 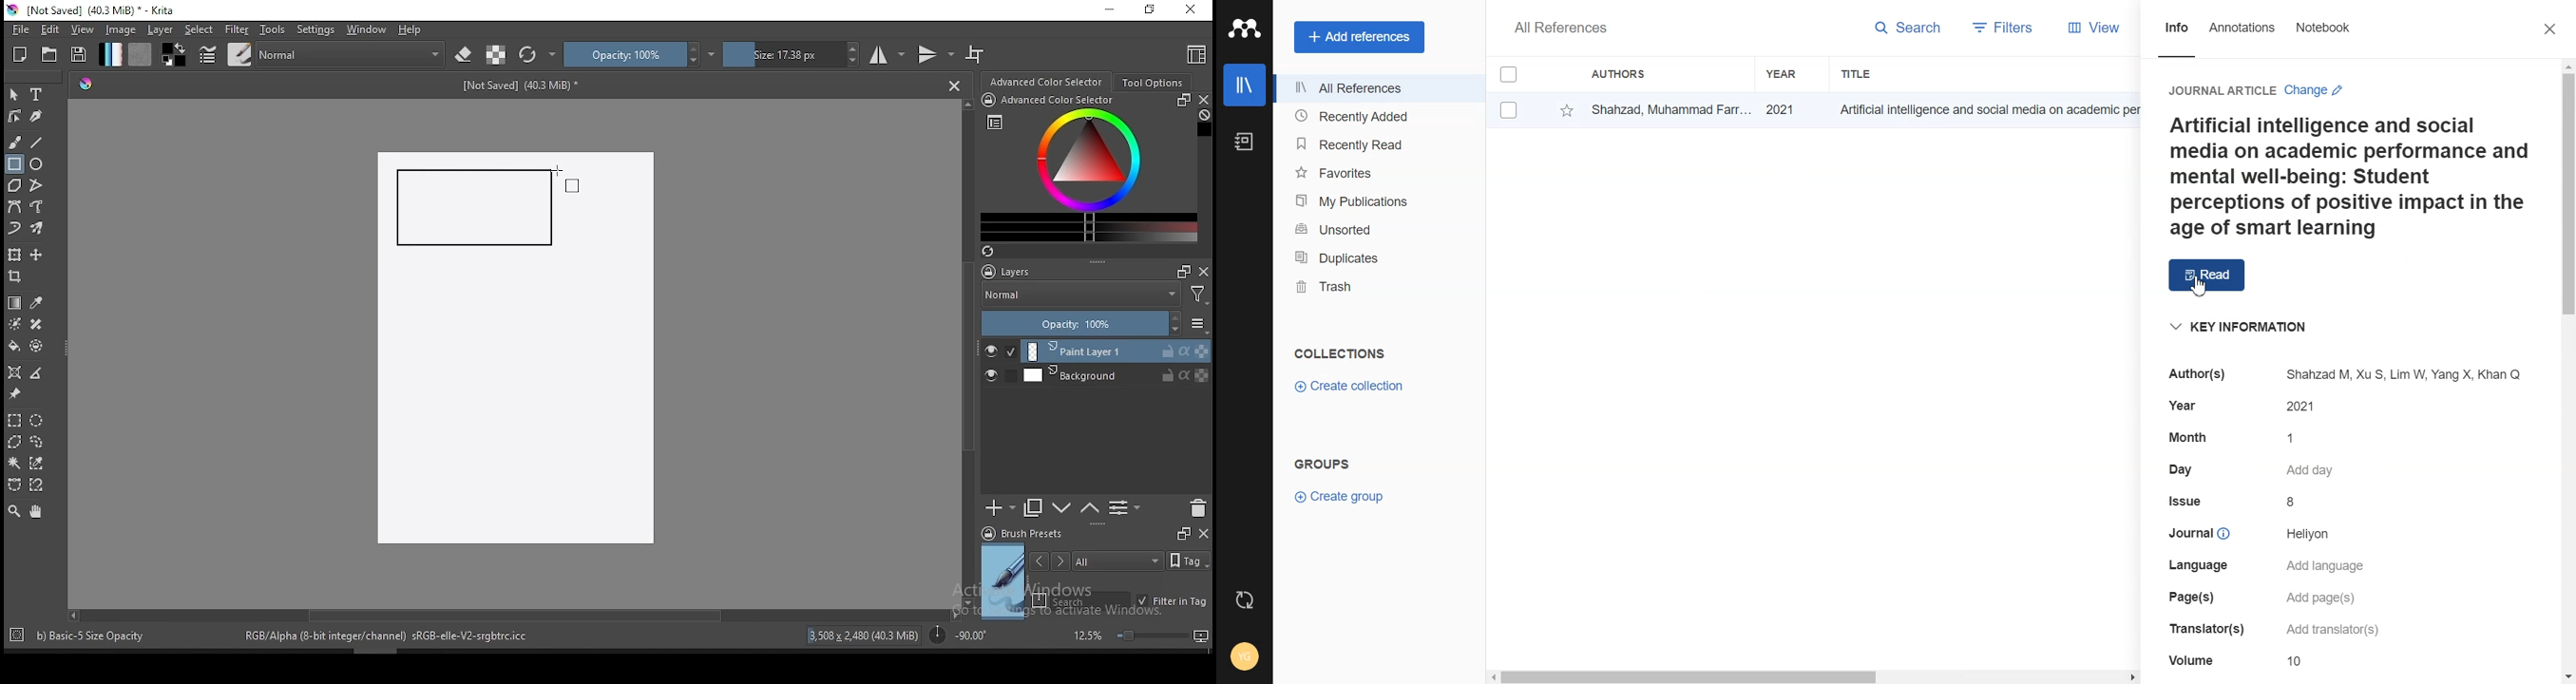 I want to click on zoom tool, so click(x=14, y=510).